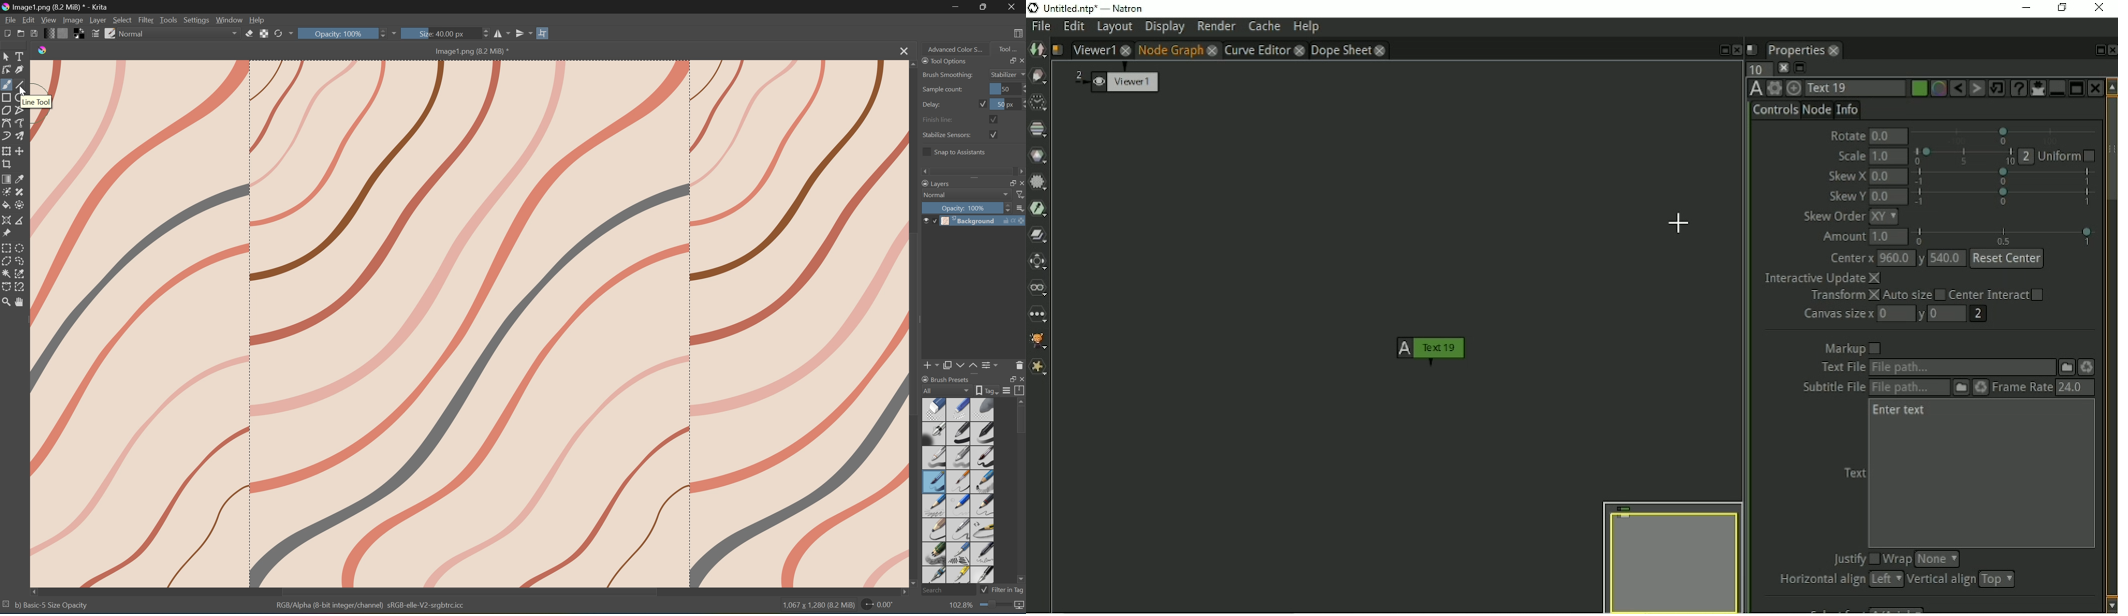  What do you see at coordinates (483, 34) in the screenshot?
I see `Slider` at bounding box center [483, 34].